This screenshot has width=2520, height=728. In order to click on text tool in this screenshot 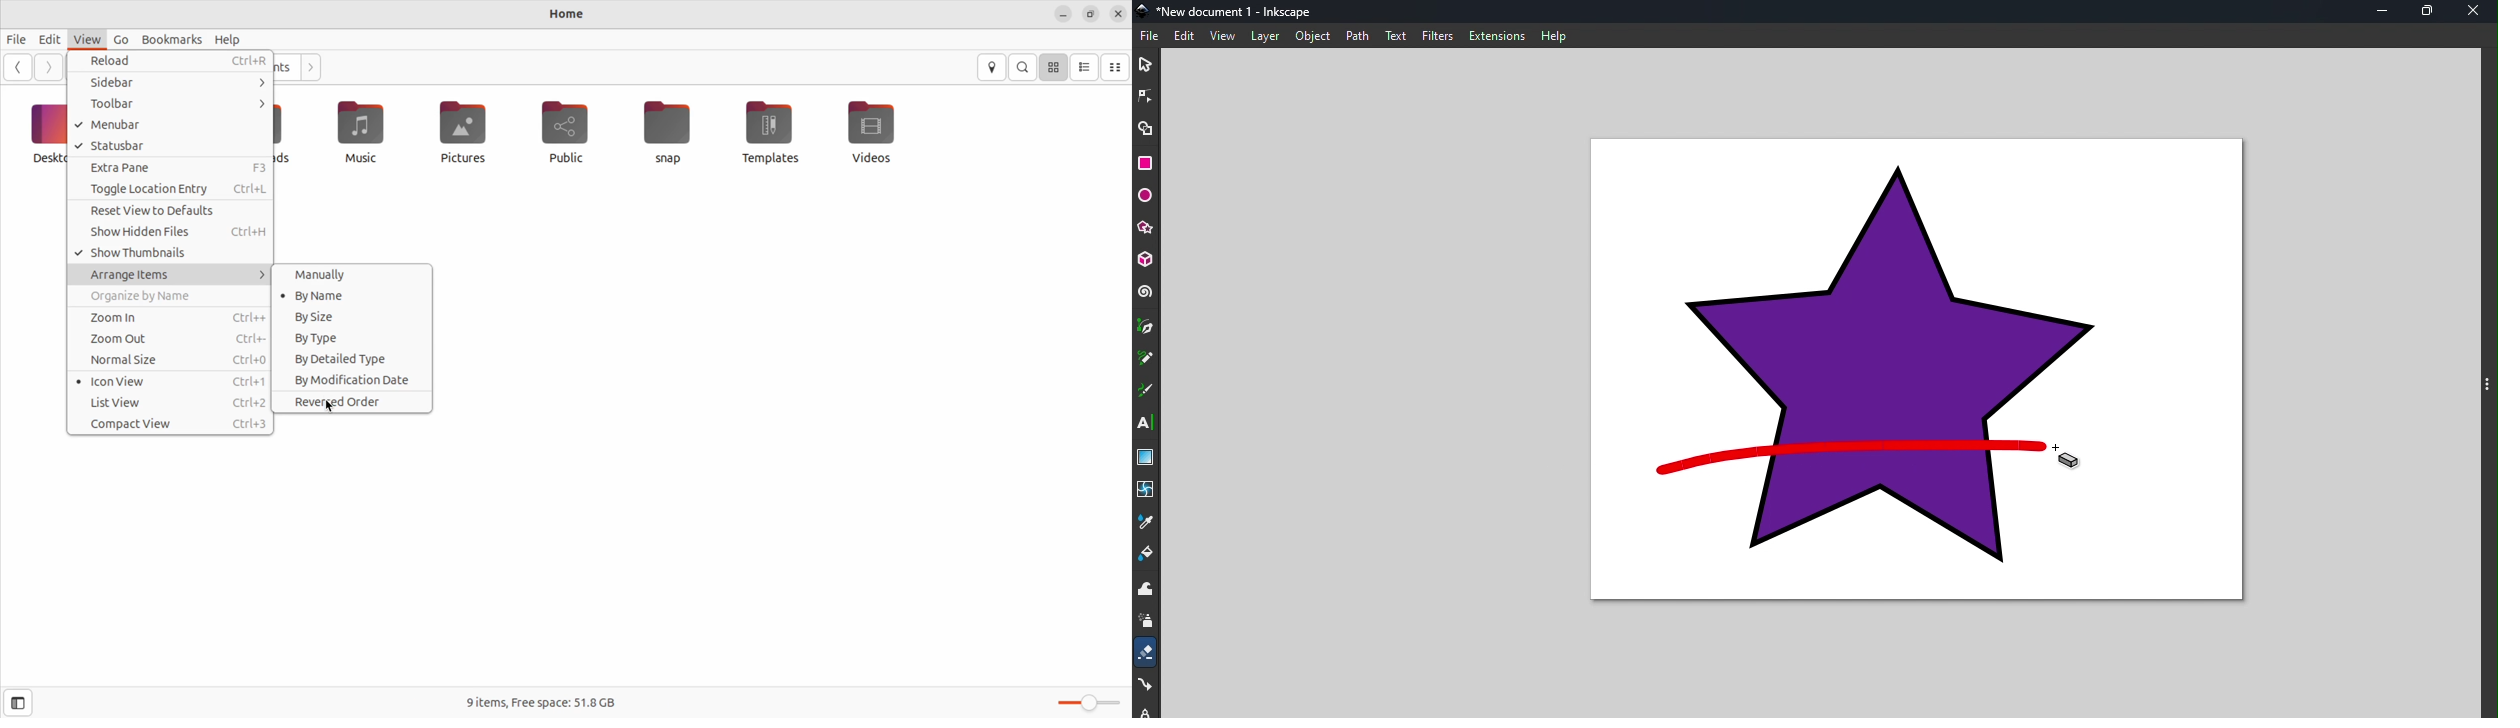, I will do `click(1146, 422)`.